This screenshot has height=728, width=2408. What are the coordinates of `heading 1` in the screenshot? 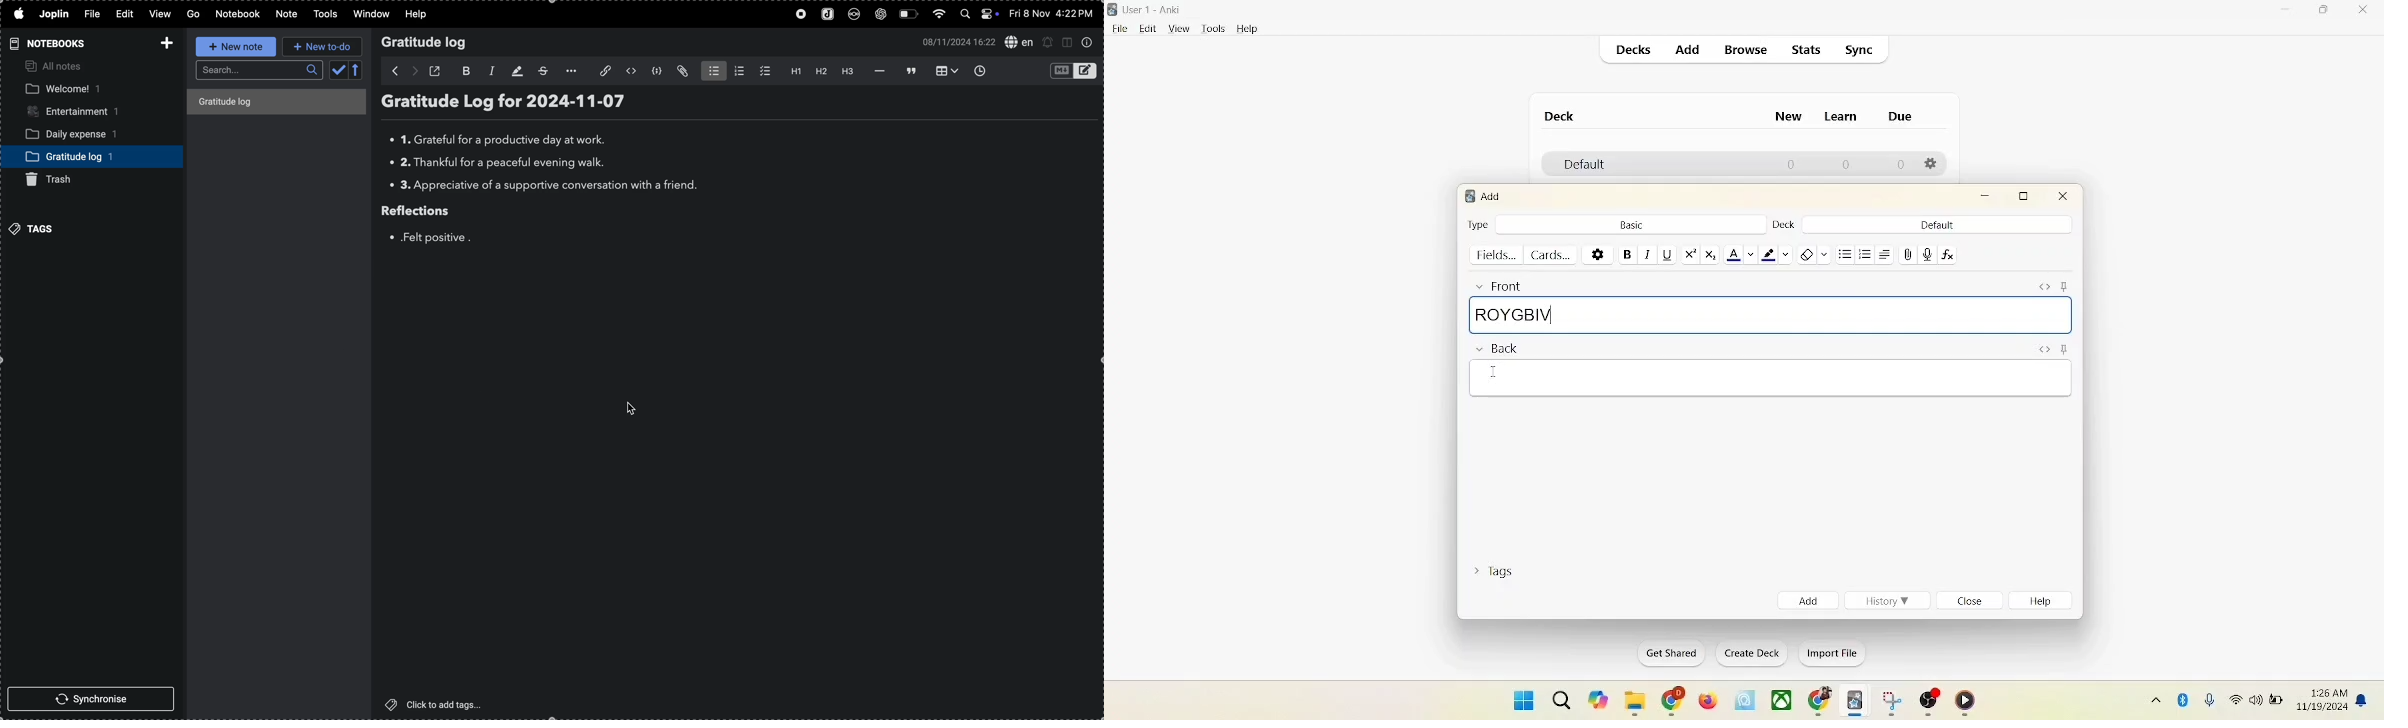 It's located at (793, 71).